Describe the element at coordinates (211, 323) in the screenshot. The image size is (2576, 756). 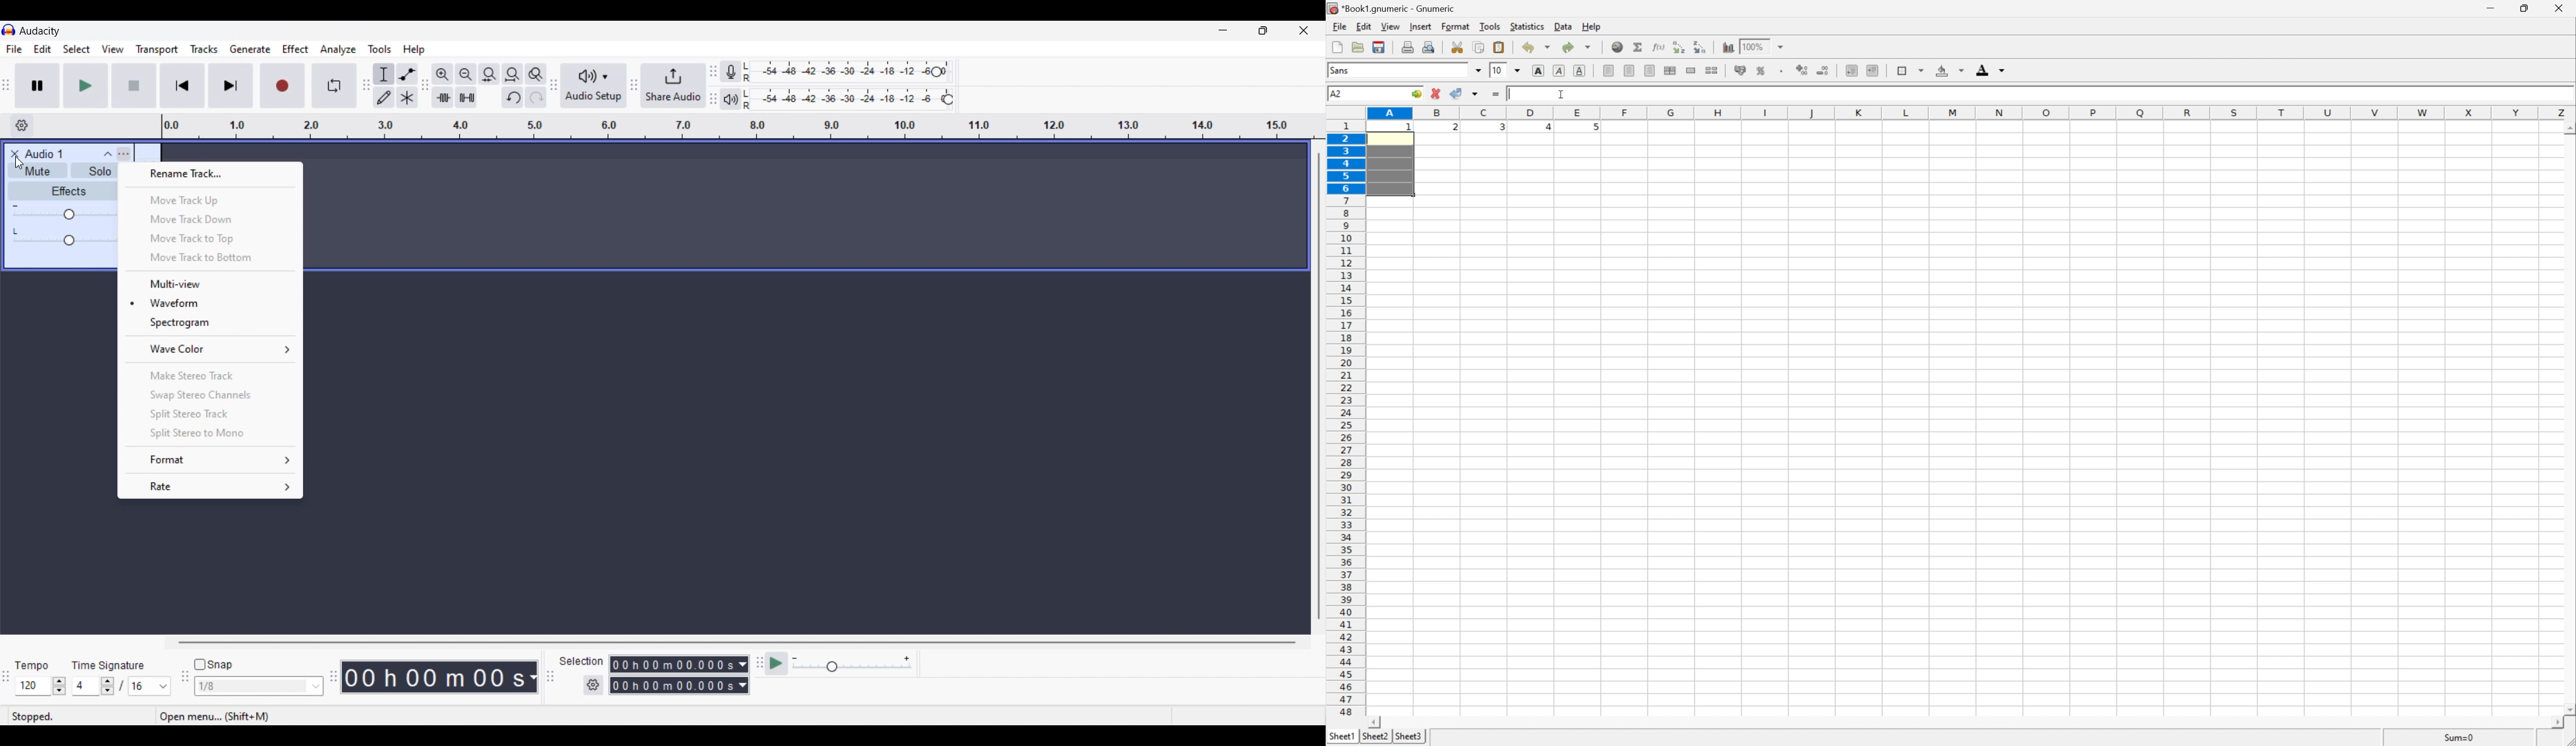
I see `Spectrogram view of audio waves` at that location.